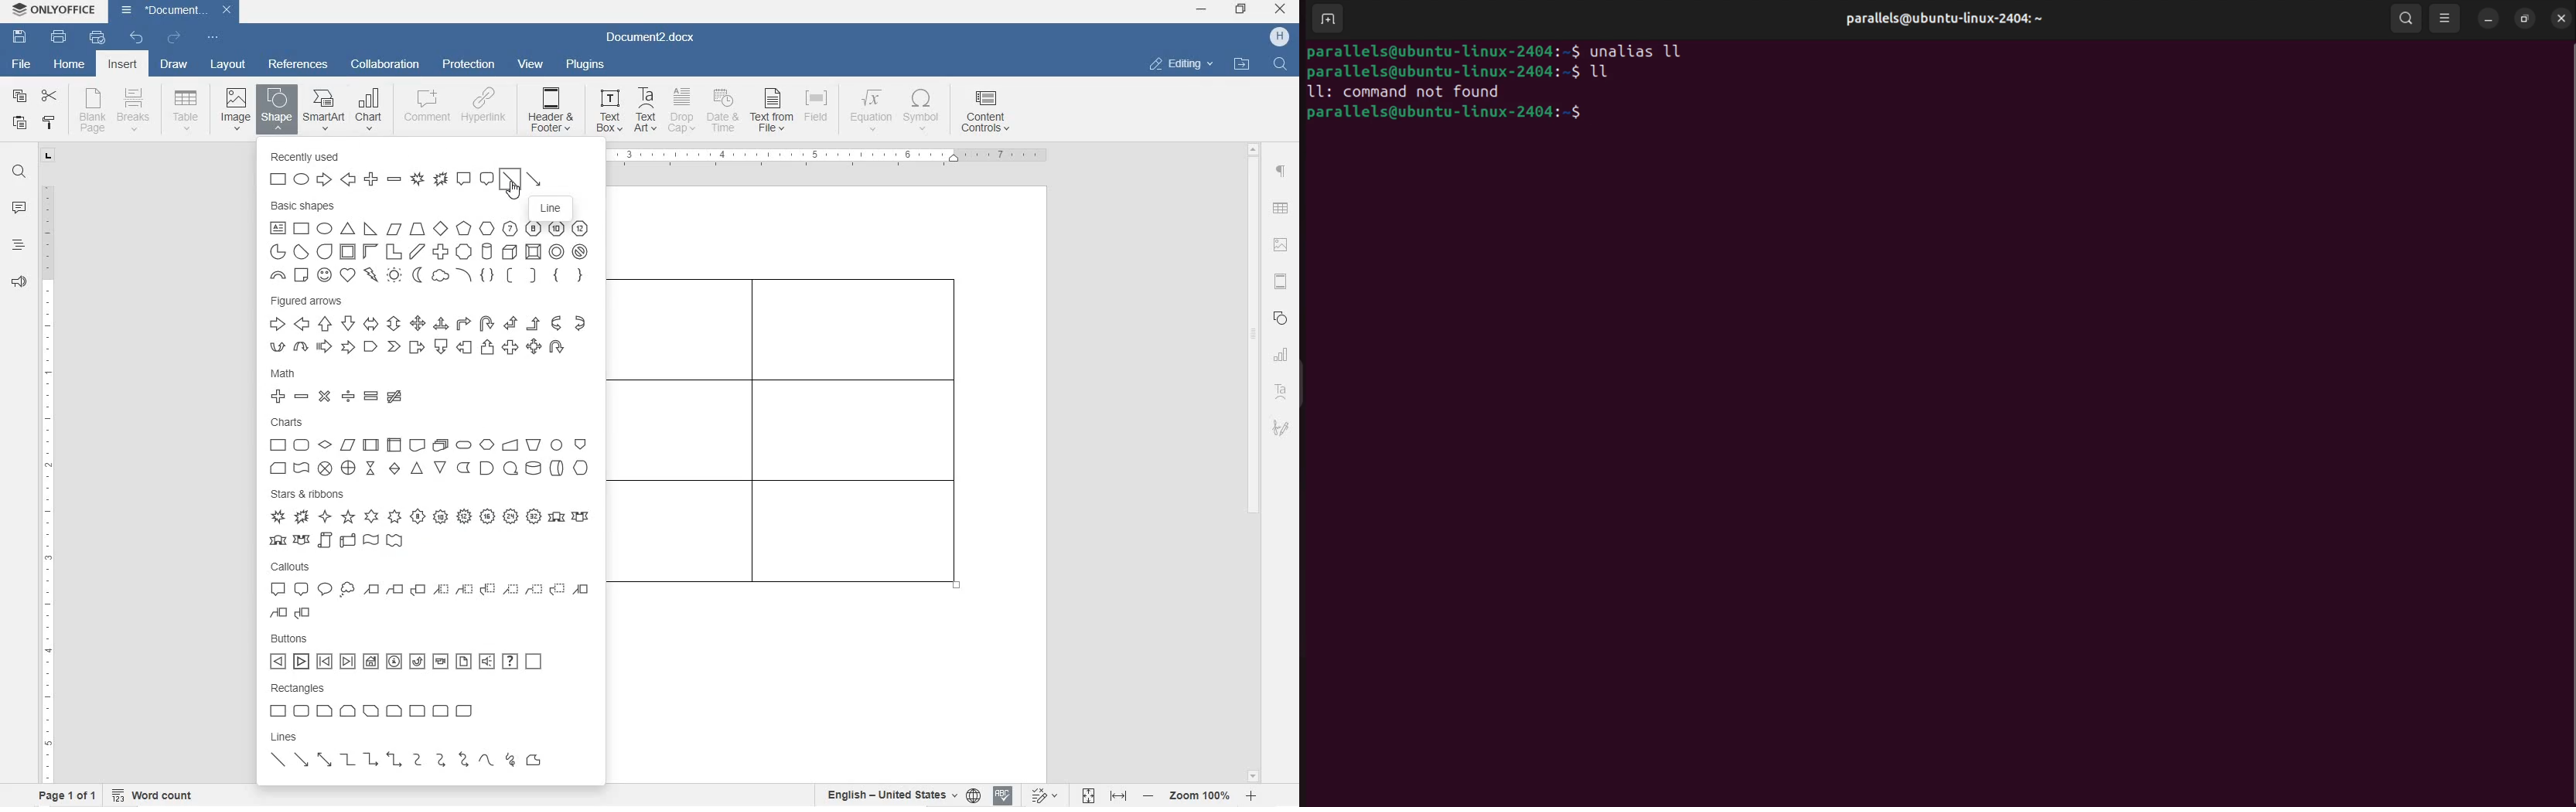  Describe the element at coordinates (174, 39) in the screenshot. I see `redo` at that location.